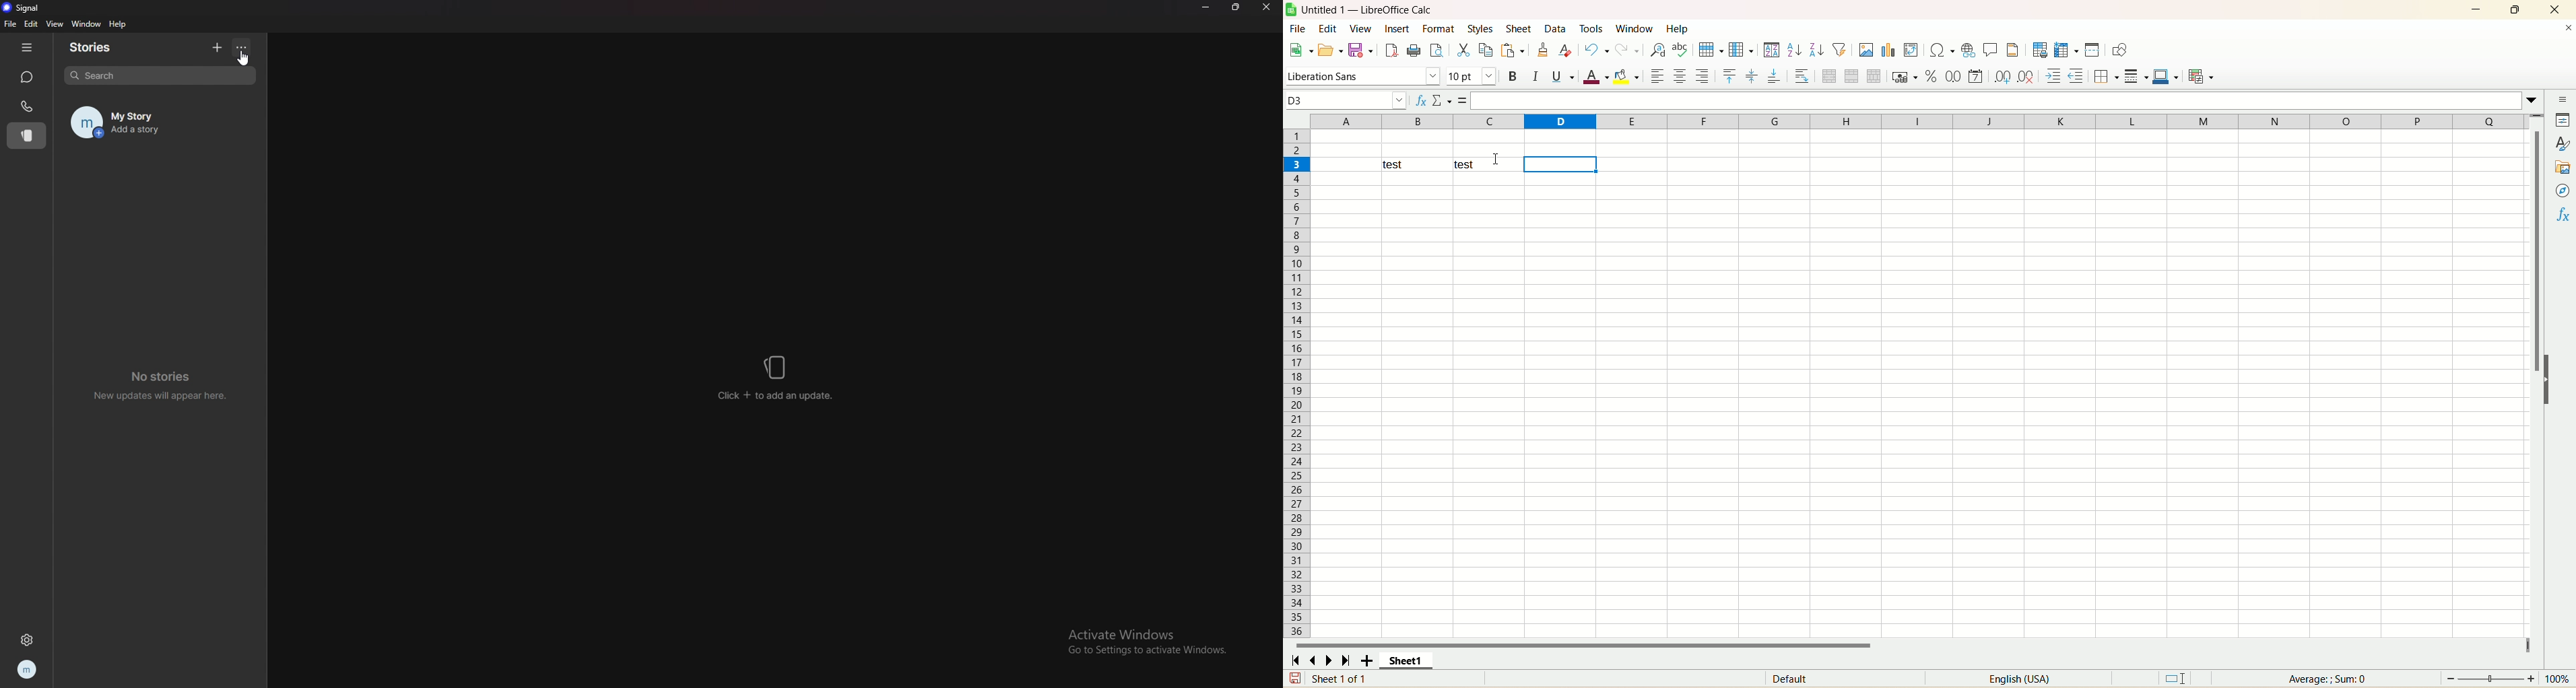 Image resolution: width=2576 pixels, height=700 pixels. I want to click on view, so click(1360, 29).